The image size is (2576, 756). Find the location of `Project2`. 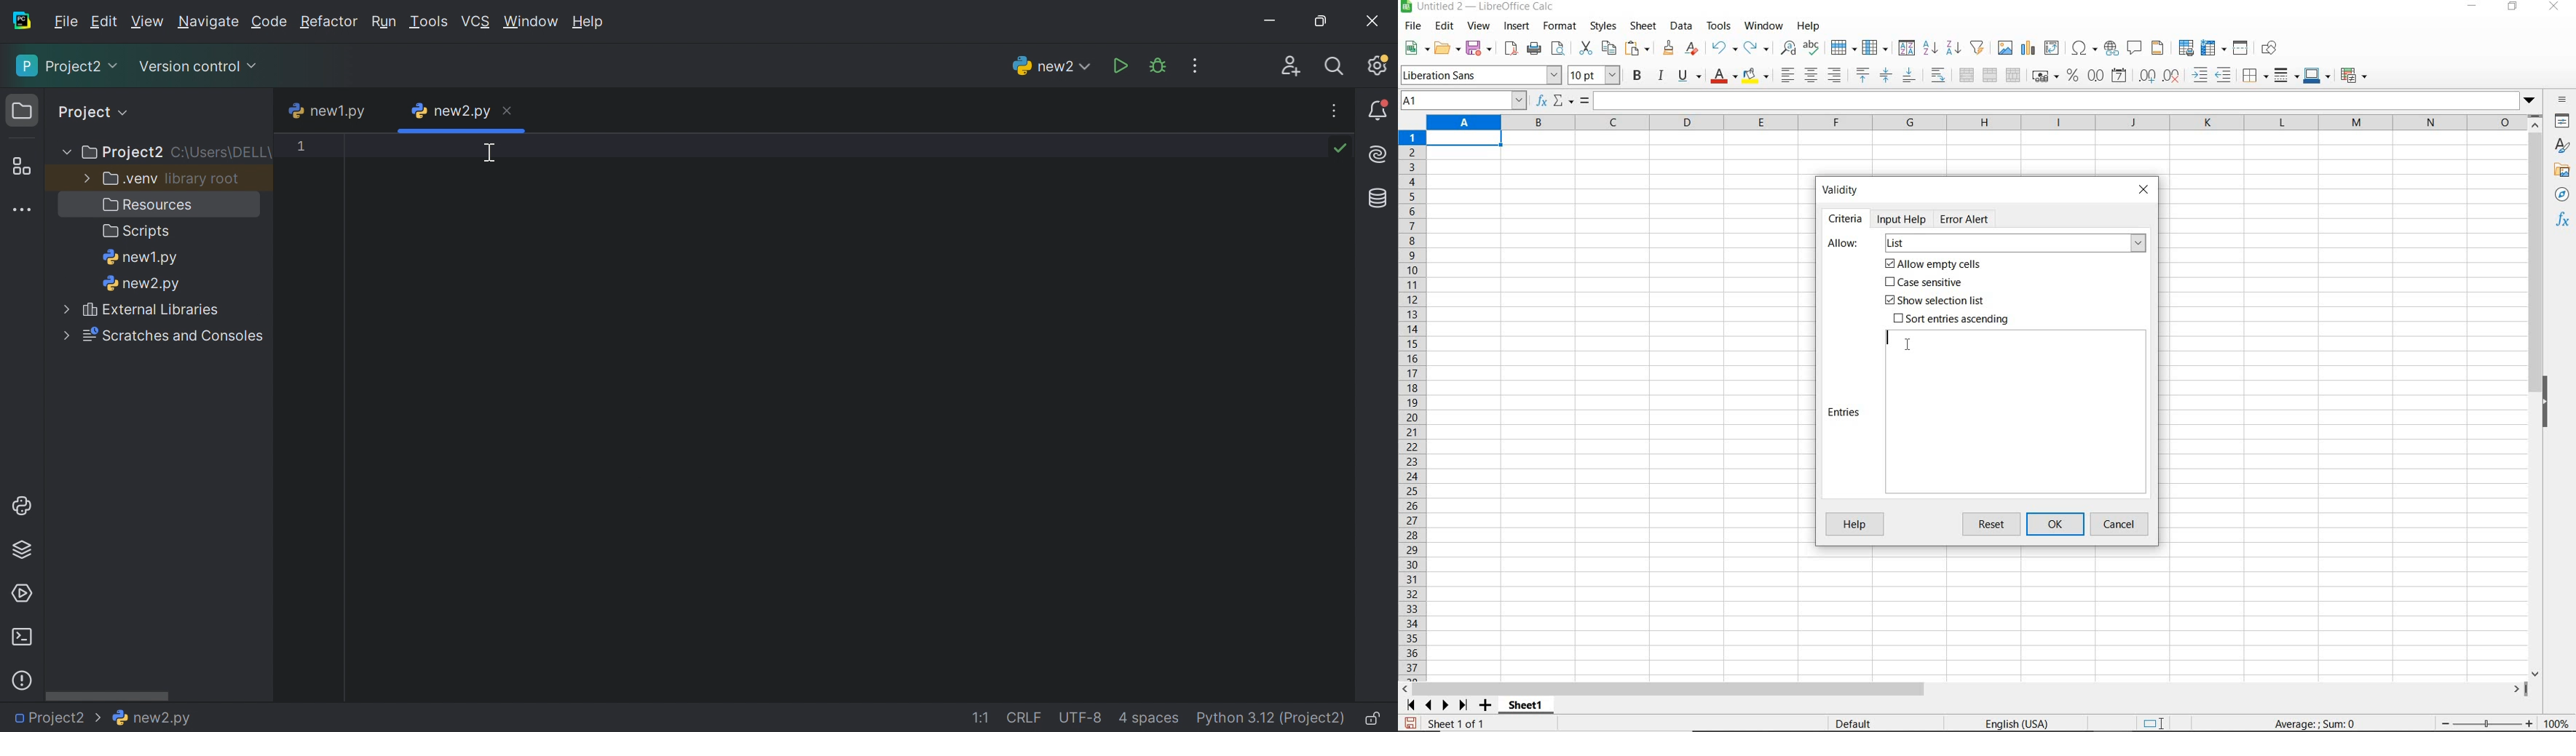

Project2 is located at coordinates (68, 66).